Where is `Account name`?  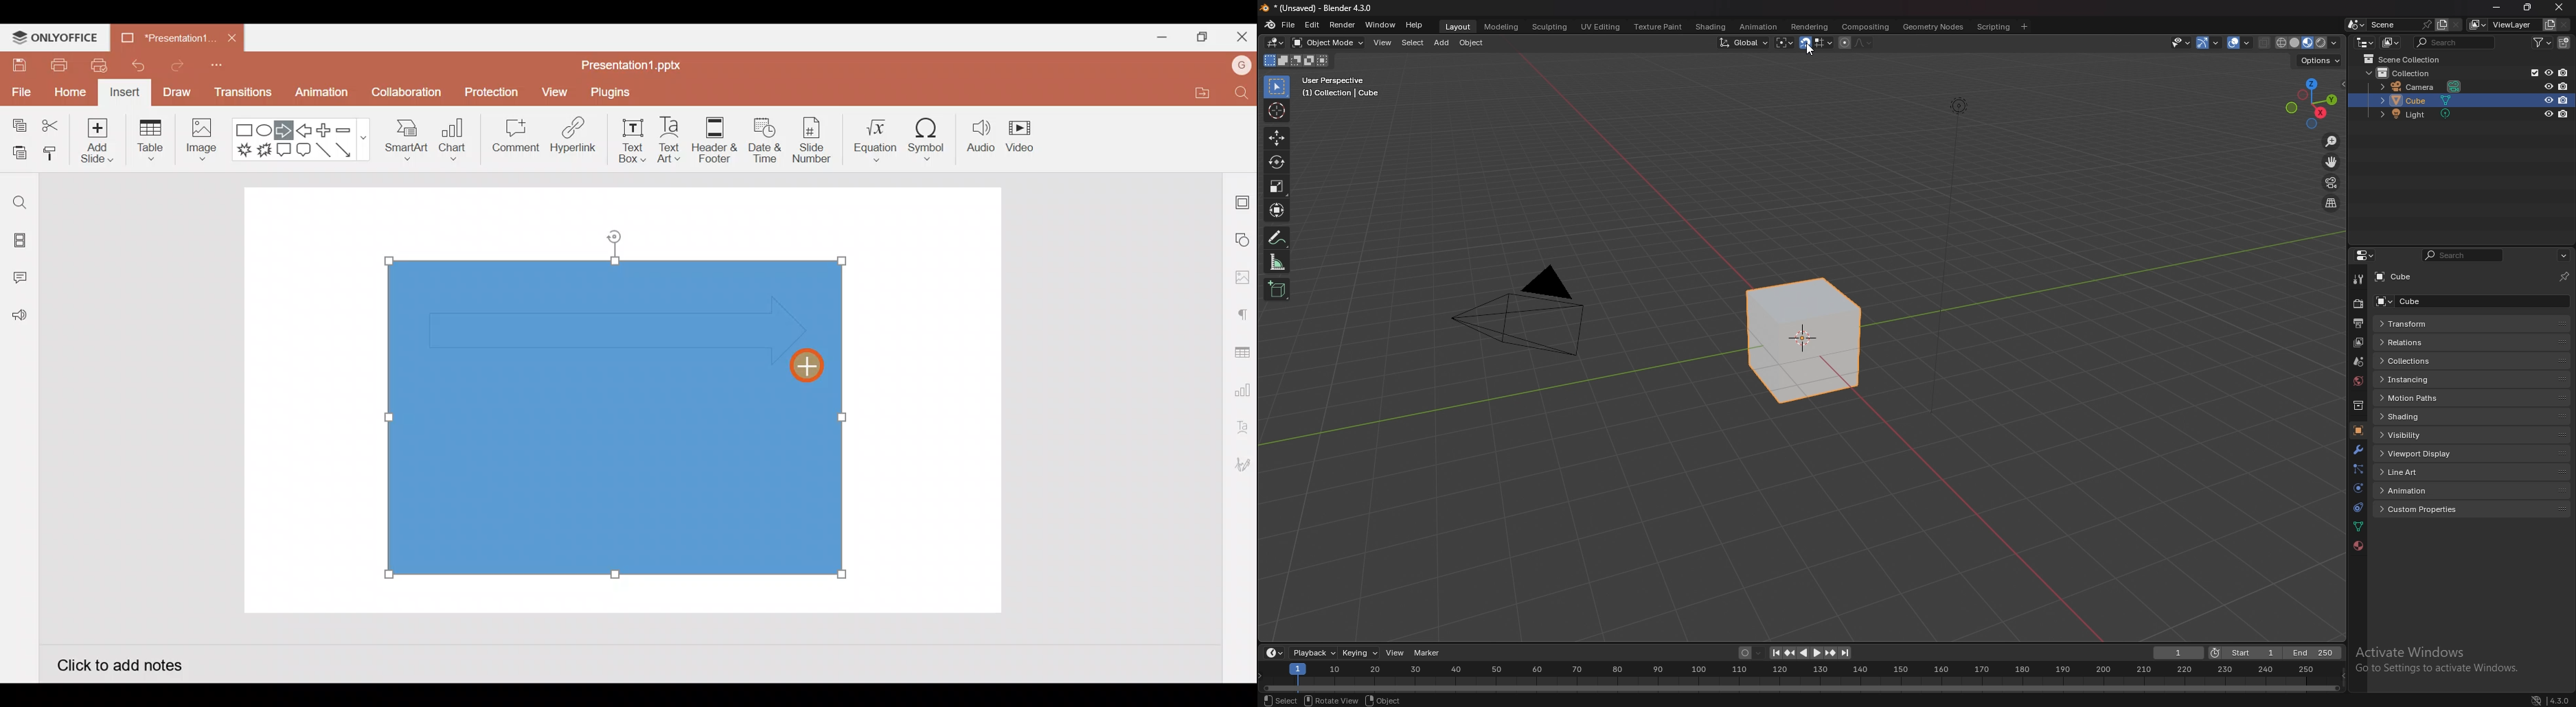
Account name is located at coordinates (1242, 65).